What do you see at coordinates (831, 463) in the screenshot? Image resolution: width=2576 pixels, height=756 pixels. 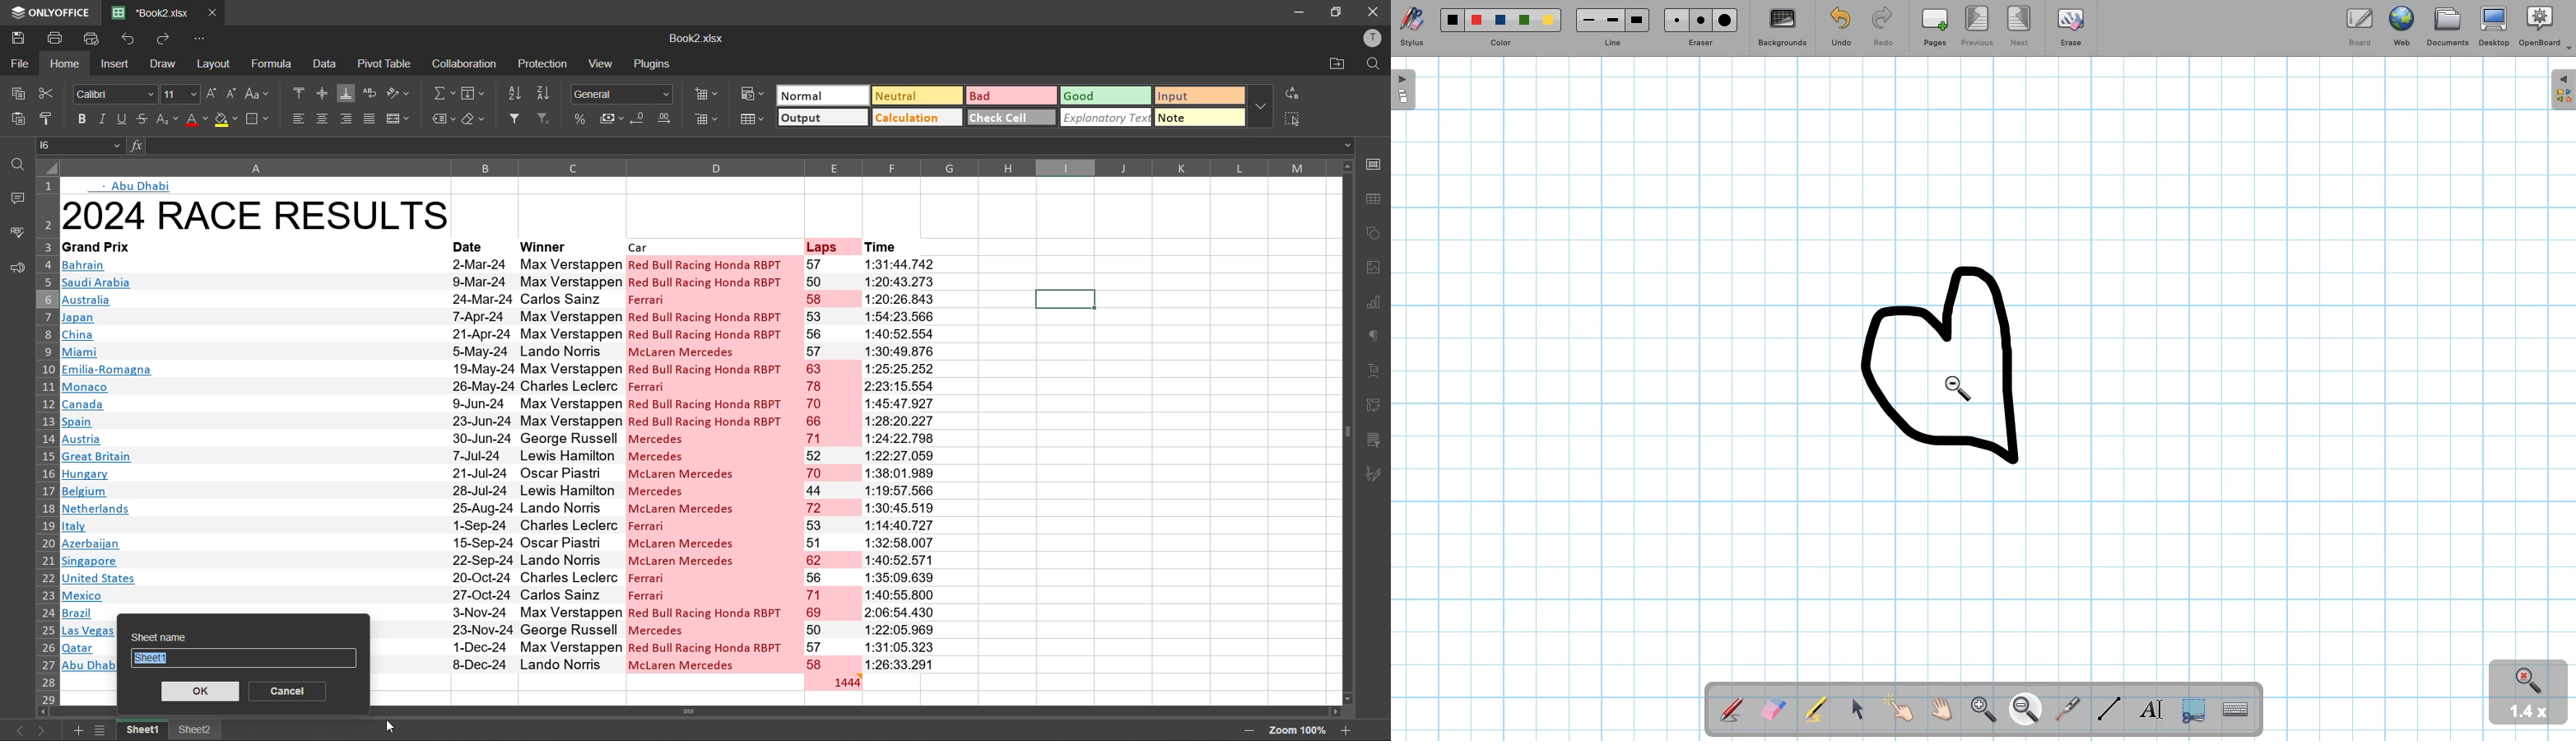 I see `numbers` at bounding box center [831, 463].